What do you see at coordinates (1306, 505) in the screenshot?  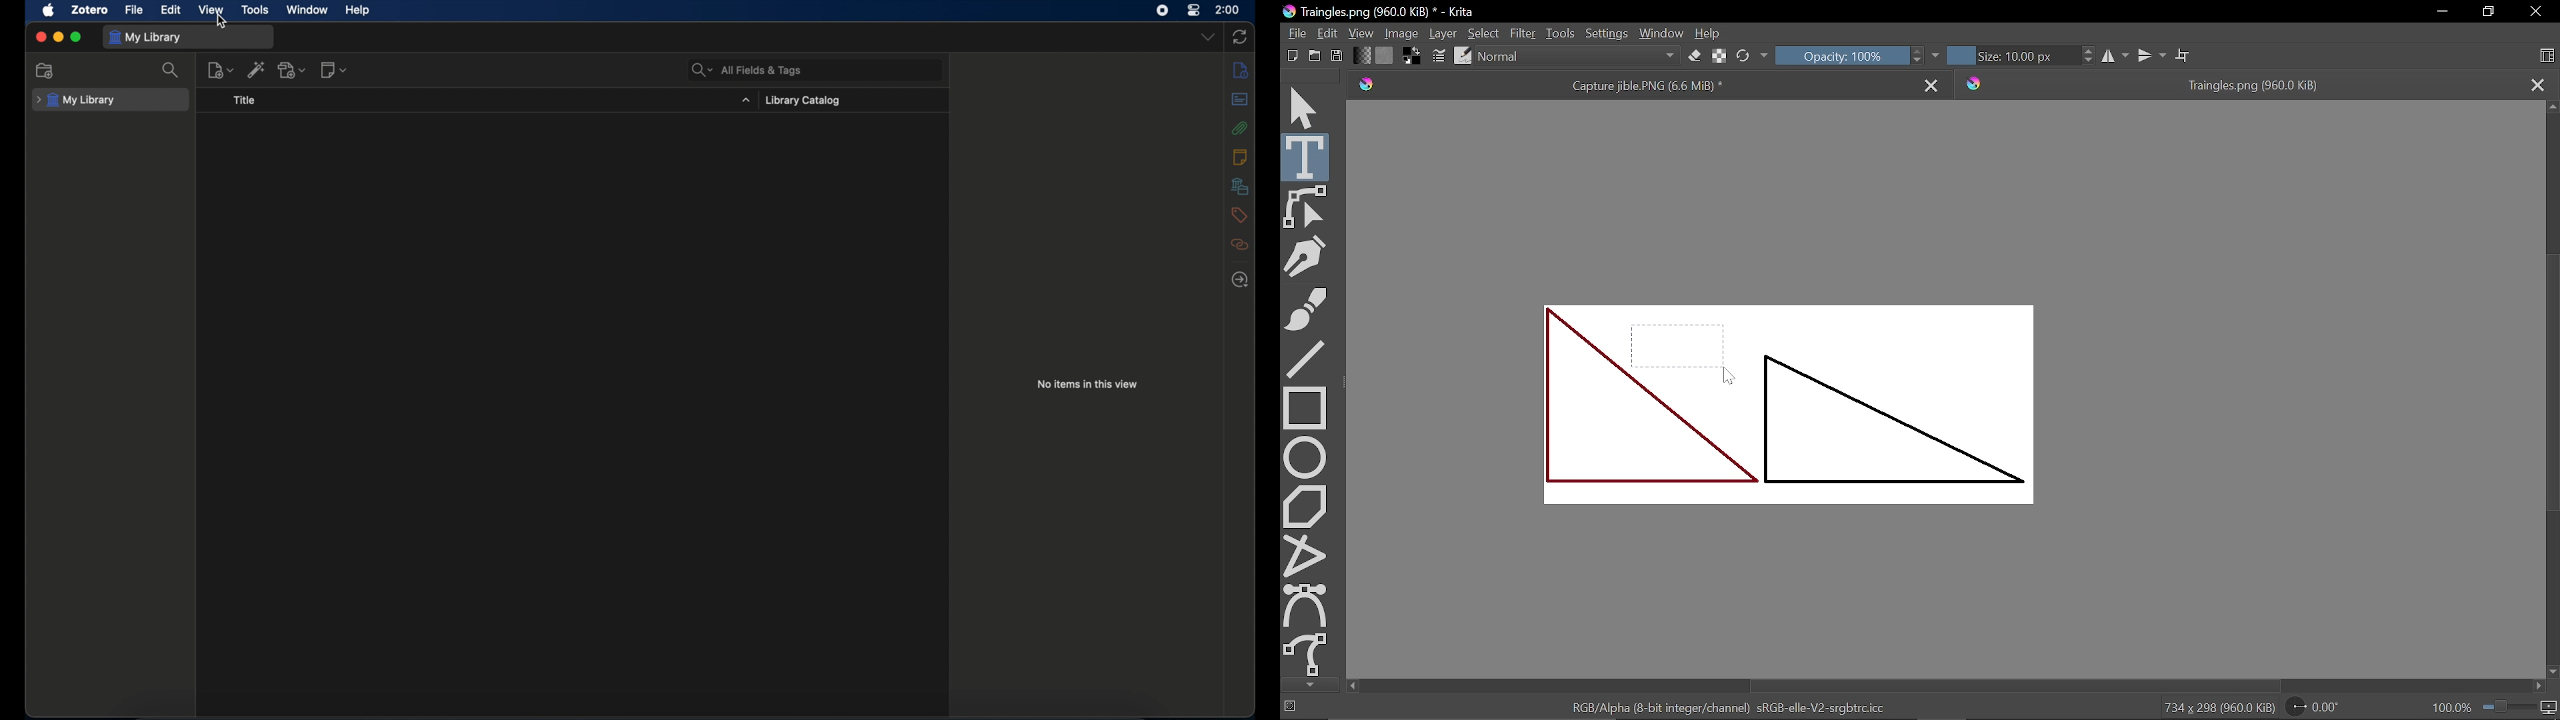 I see `Polygon tool` at bounding box center [1306, 505].